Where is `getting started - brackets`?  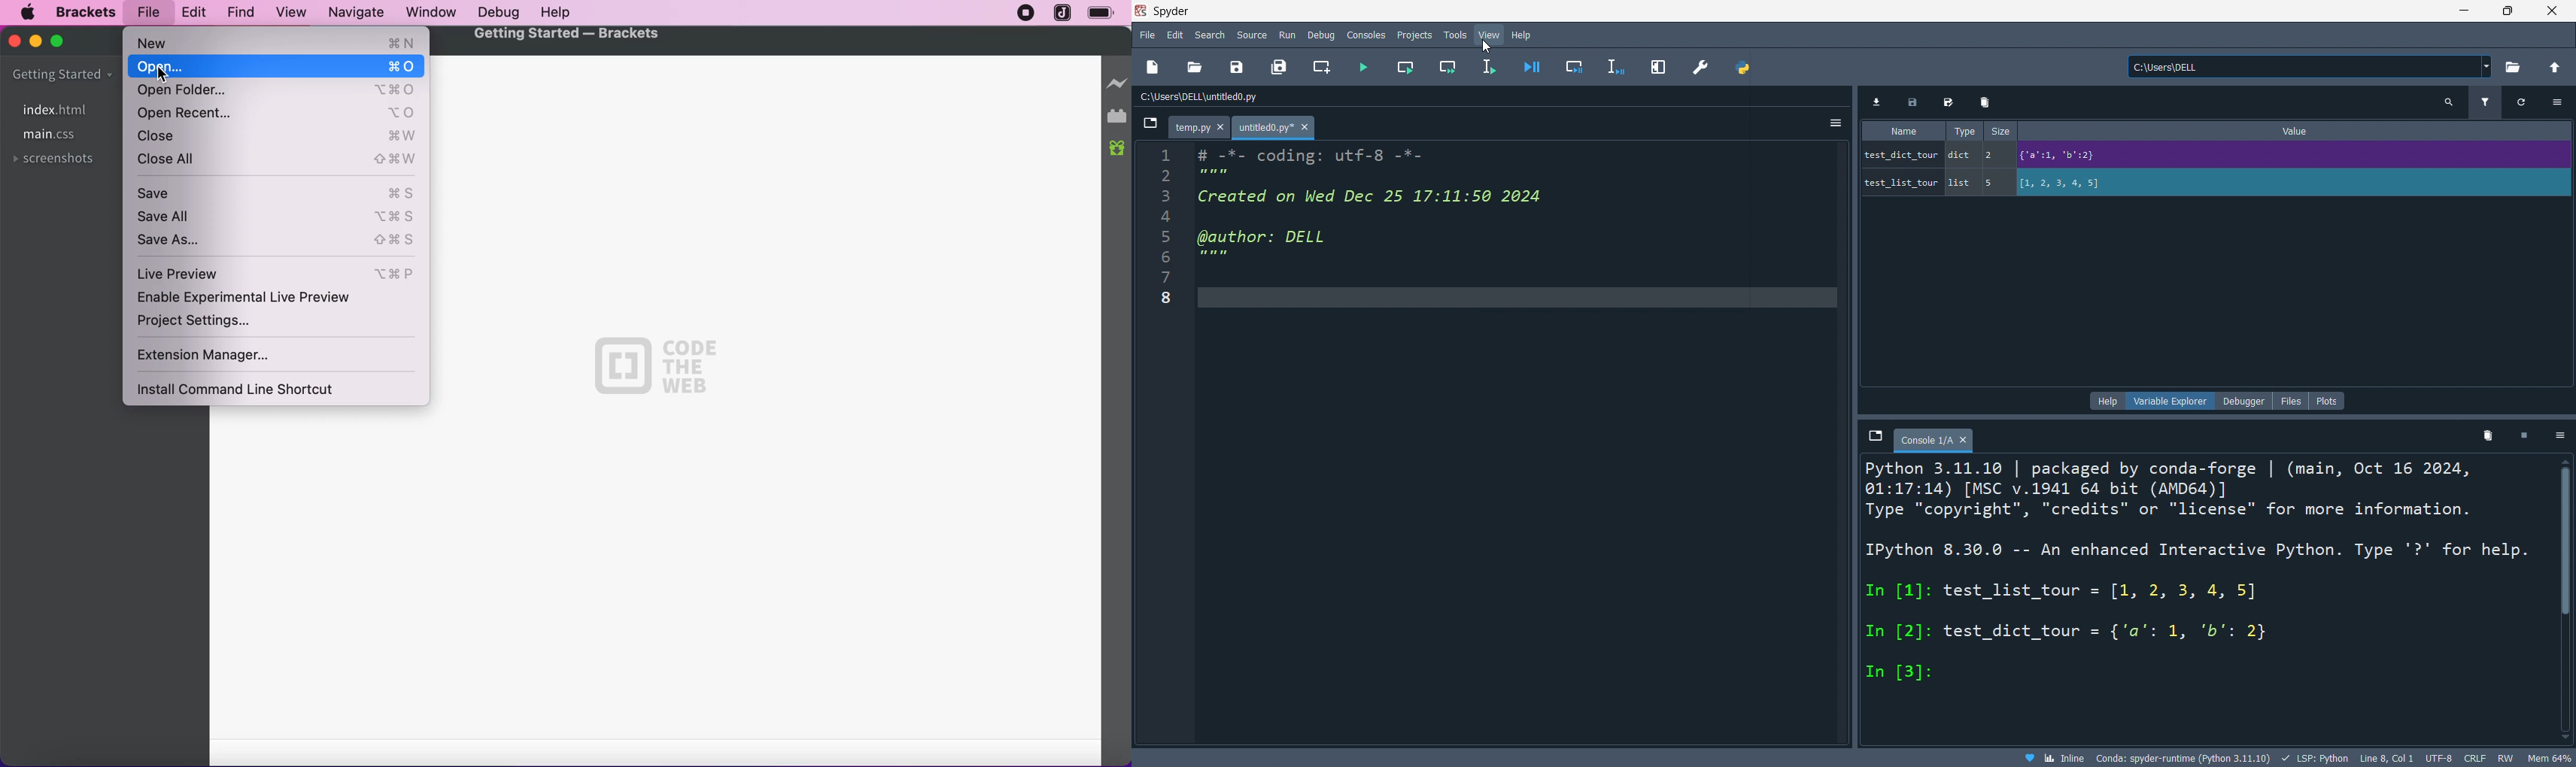 getting started - brackets is located at coordinates (572, 35).